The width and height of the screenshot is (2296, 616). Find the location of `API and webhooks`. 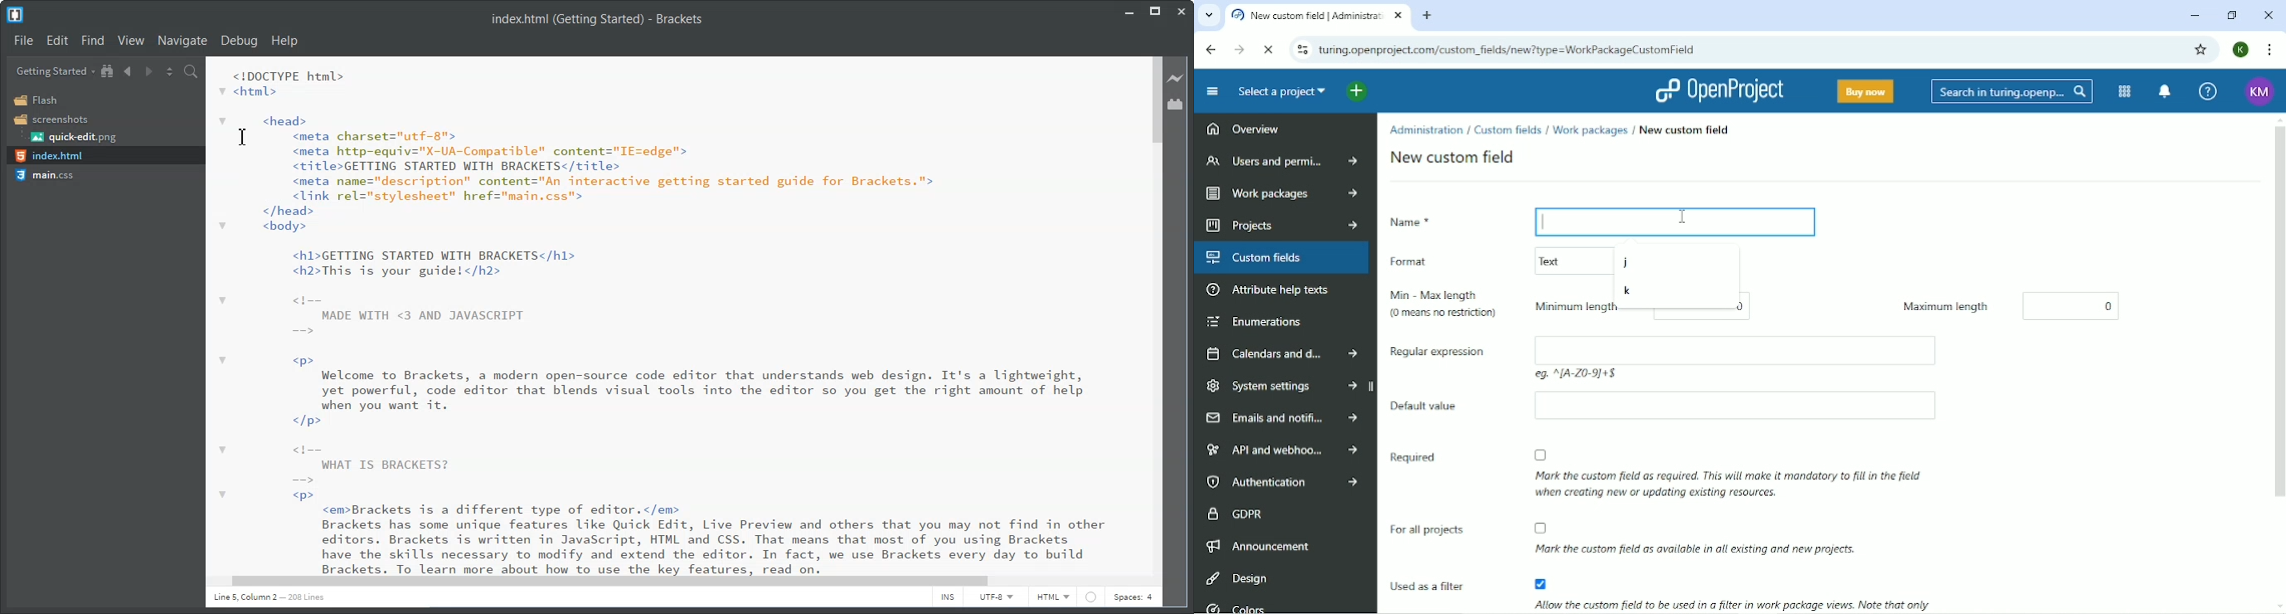

API and webhooks is located at coordinates (1284, 449).